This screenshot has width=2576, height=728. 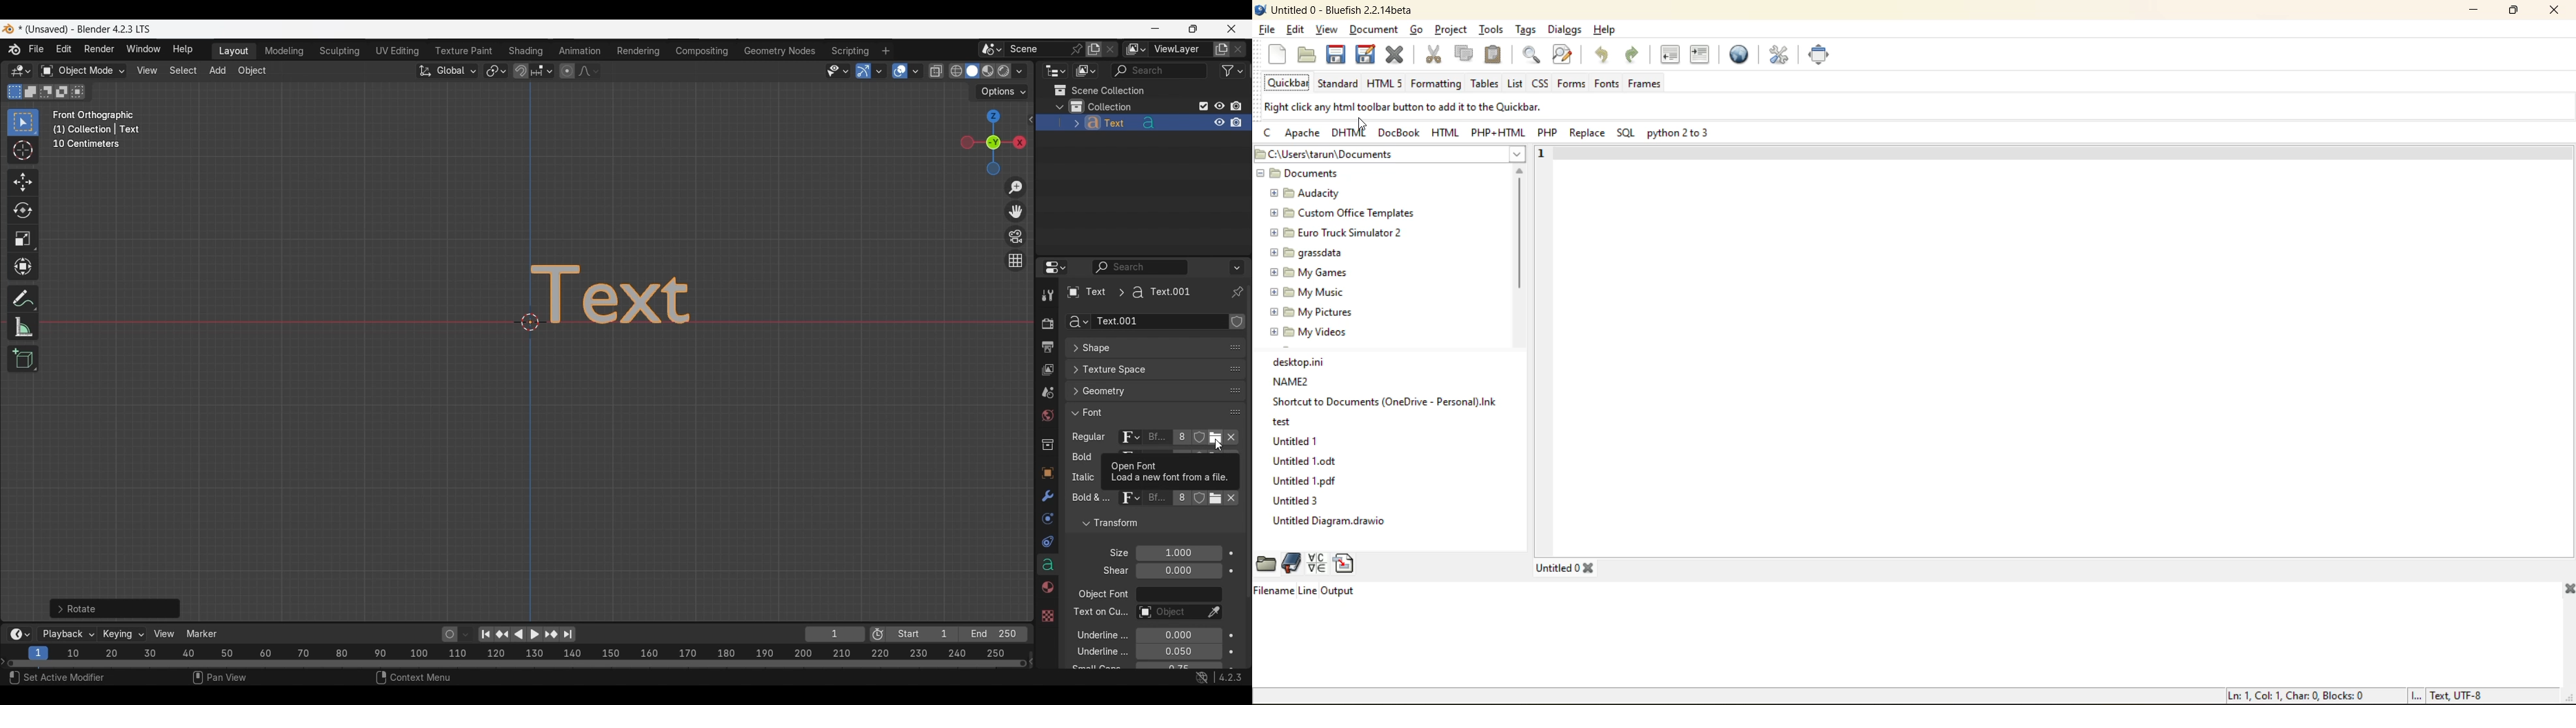 I want to click on Browse ID data, so click(x=1128, y=501).